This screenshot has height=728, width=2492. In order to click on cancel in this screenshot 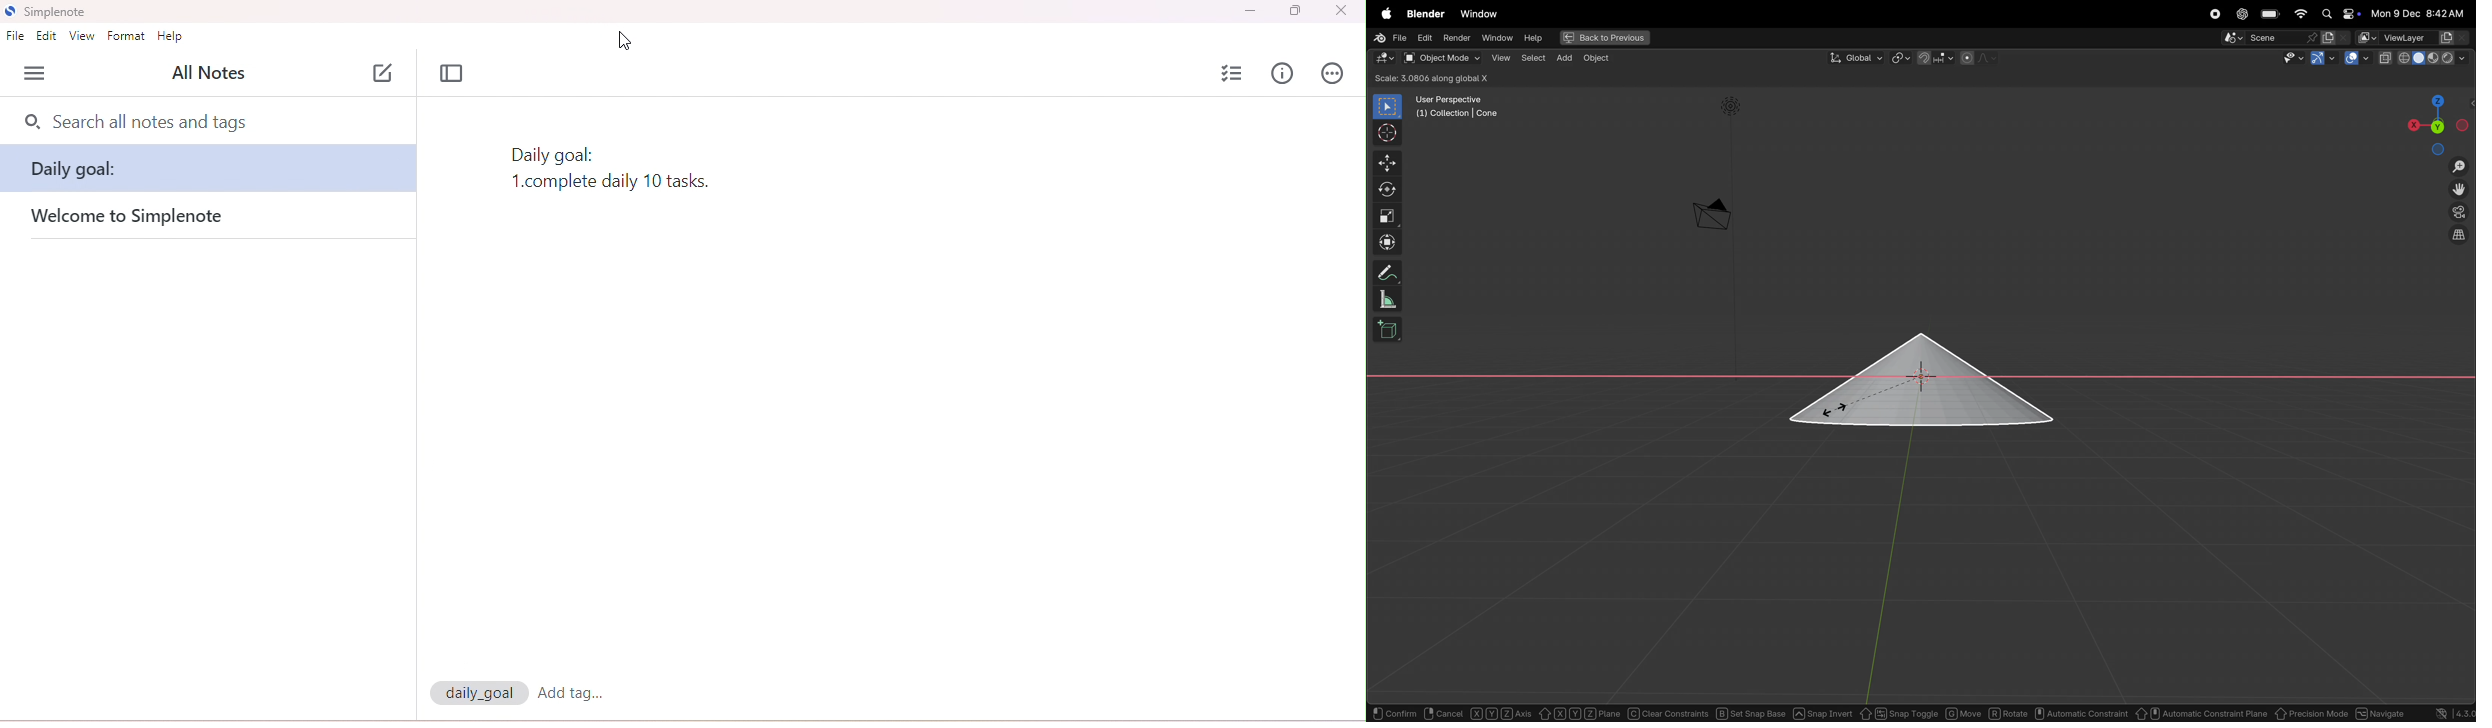, I will do `click(1443, 713)`.